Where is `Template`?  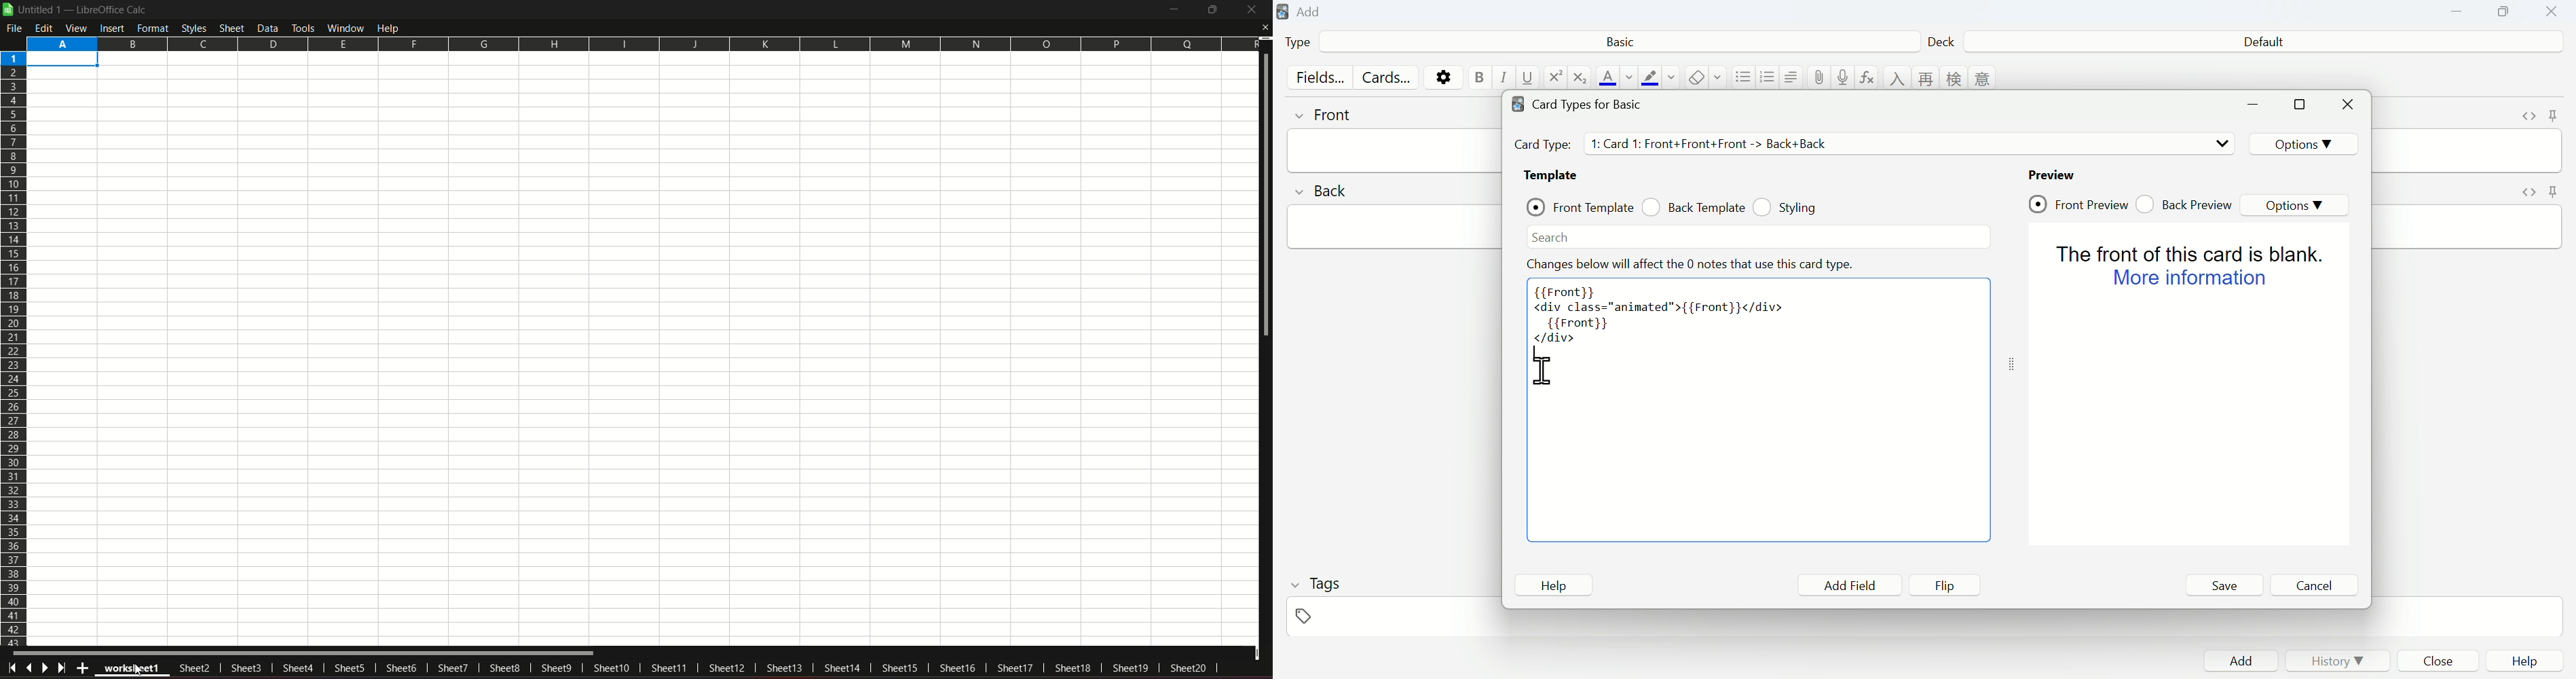
Template is located at coordinates (1554, 176).